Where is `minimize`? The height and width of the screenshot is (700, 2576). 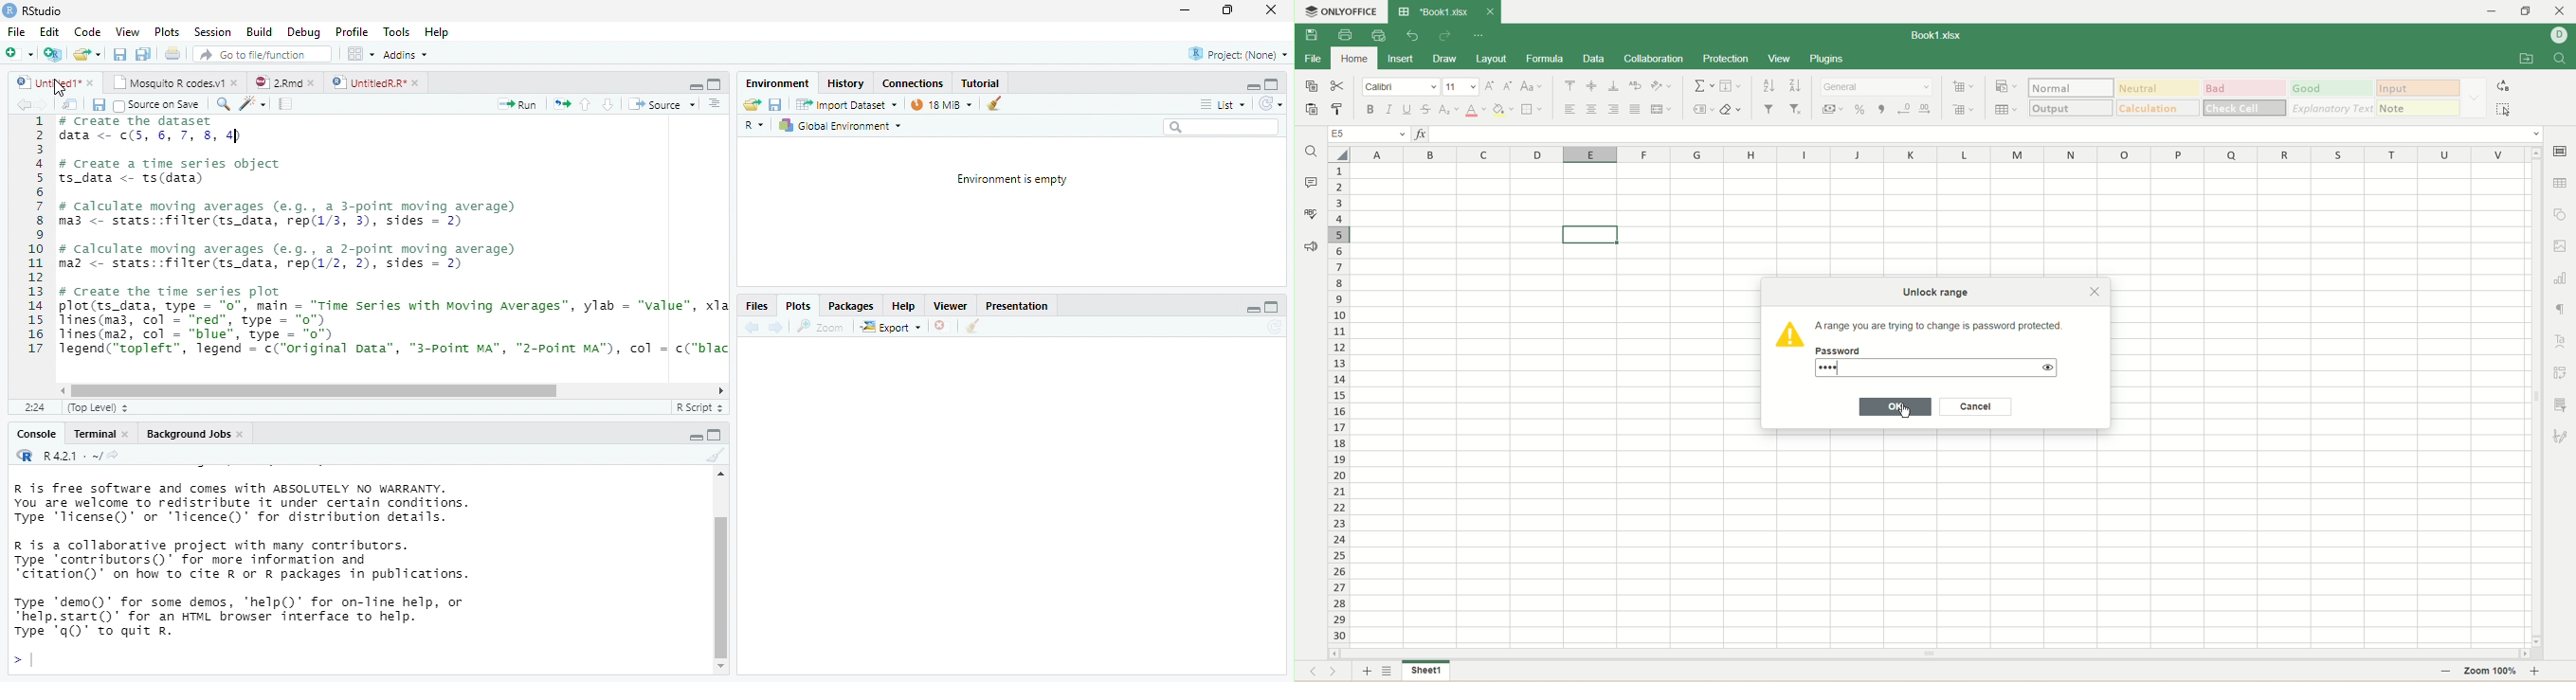
minimize is located at coordinates (1184, 11).